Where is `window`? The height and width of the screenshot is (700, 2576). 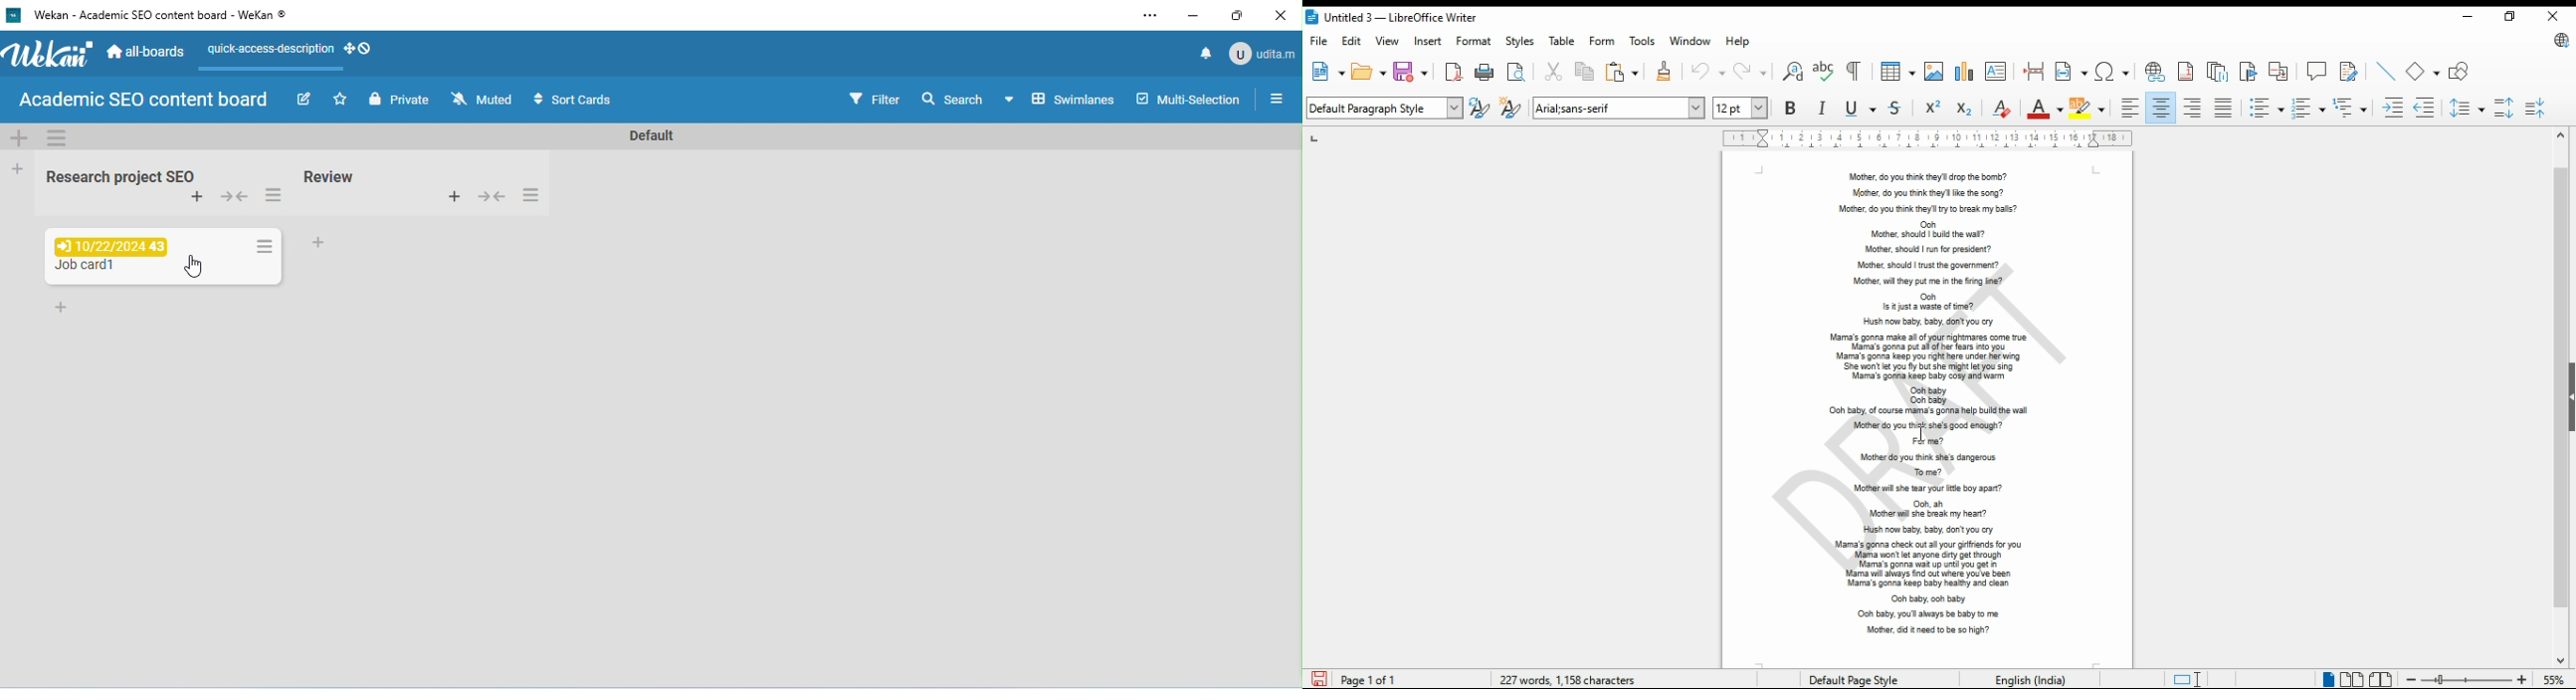
window is located at coordinates (1690, 41).